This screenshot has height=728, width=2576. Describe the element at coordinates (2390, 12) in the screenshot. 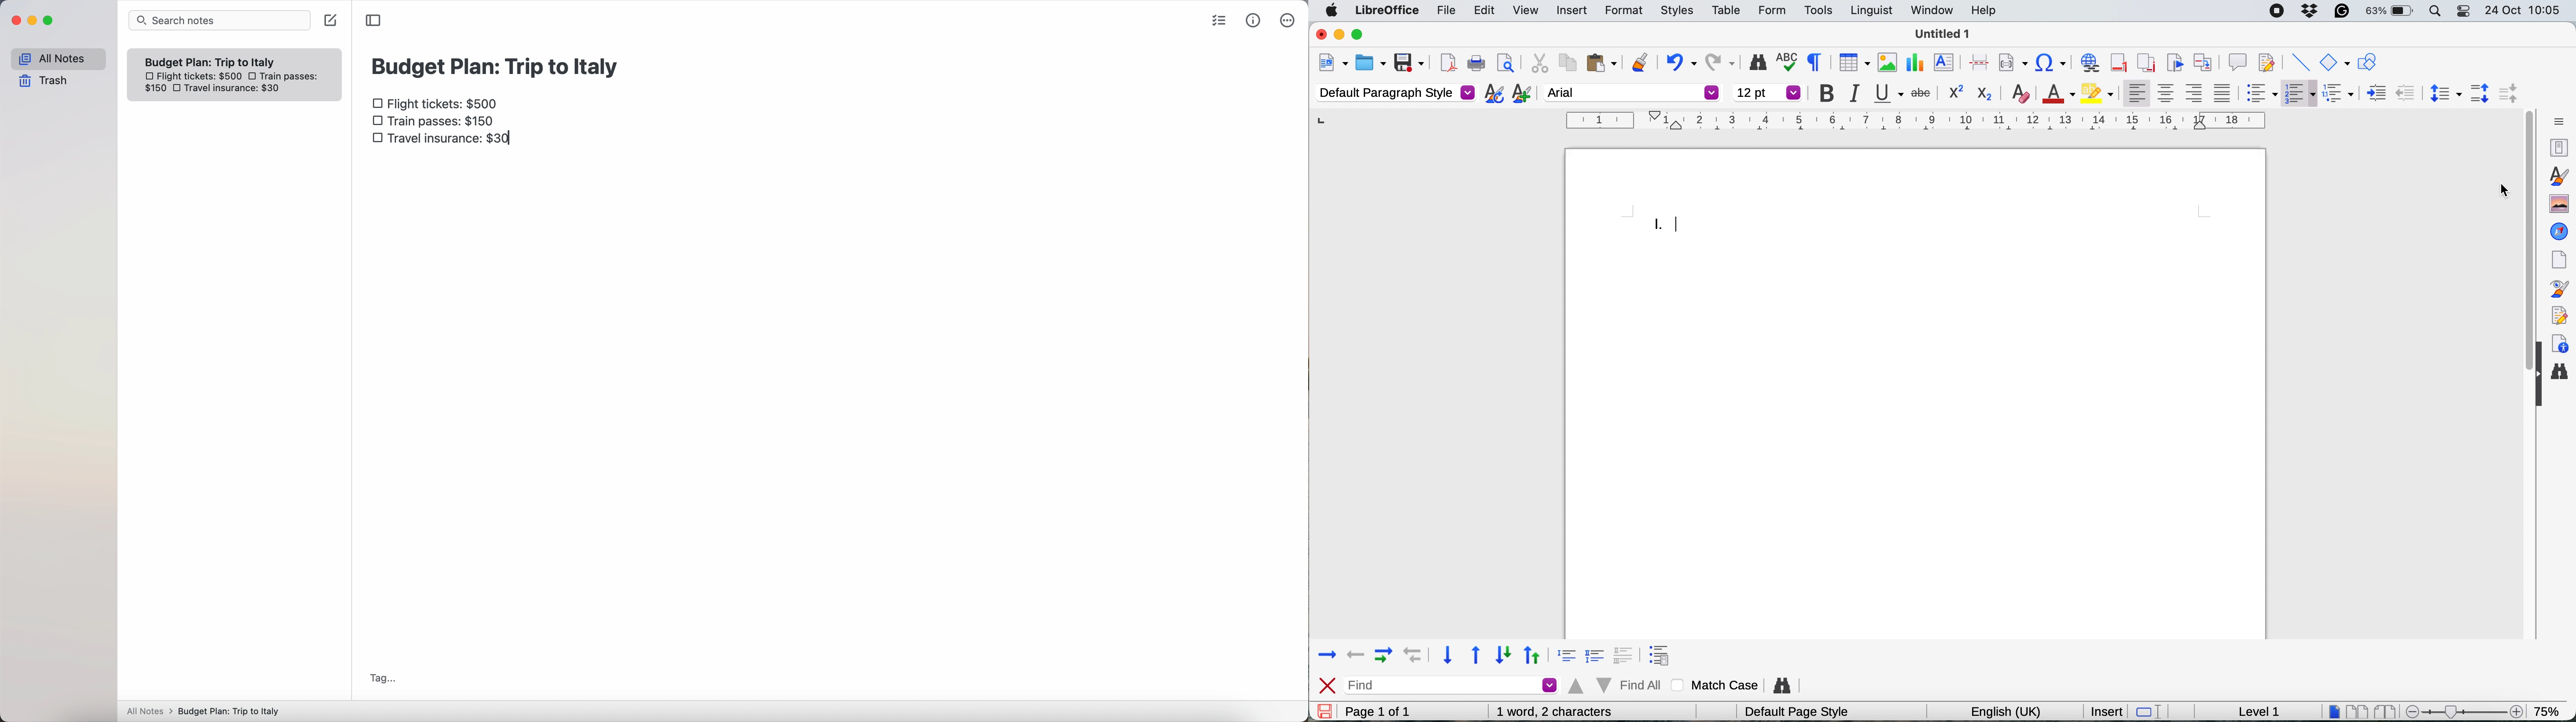

I see `63%` at that location.